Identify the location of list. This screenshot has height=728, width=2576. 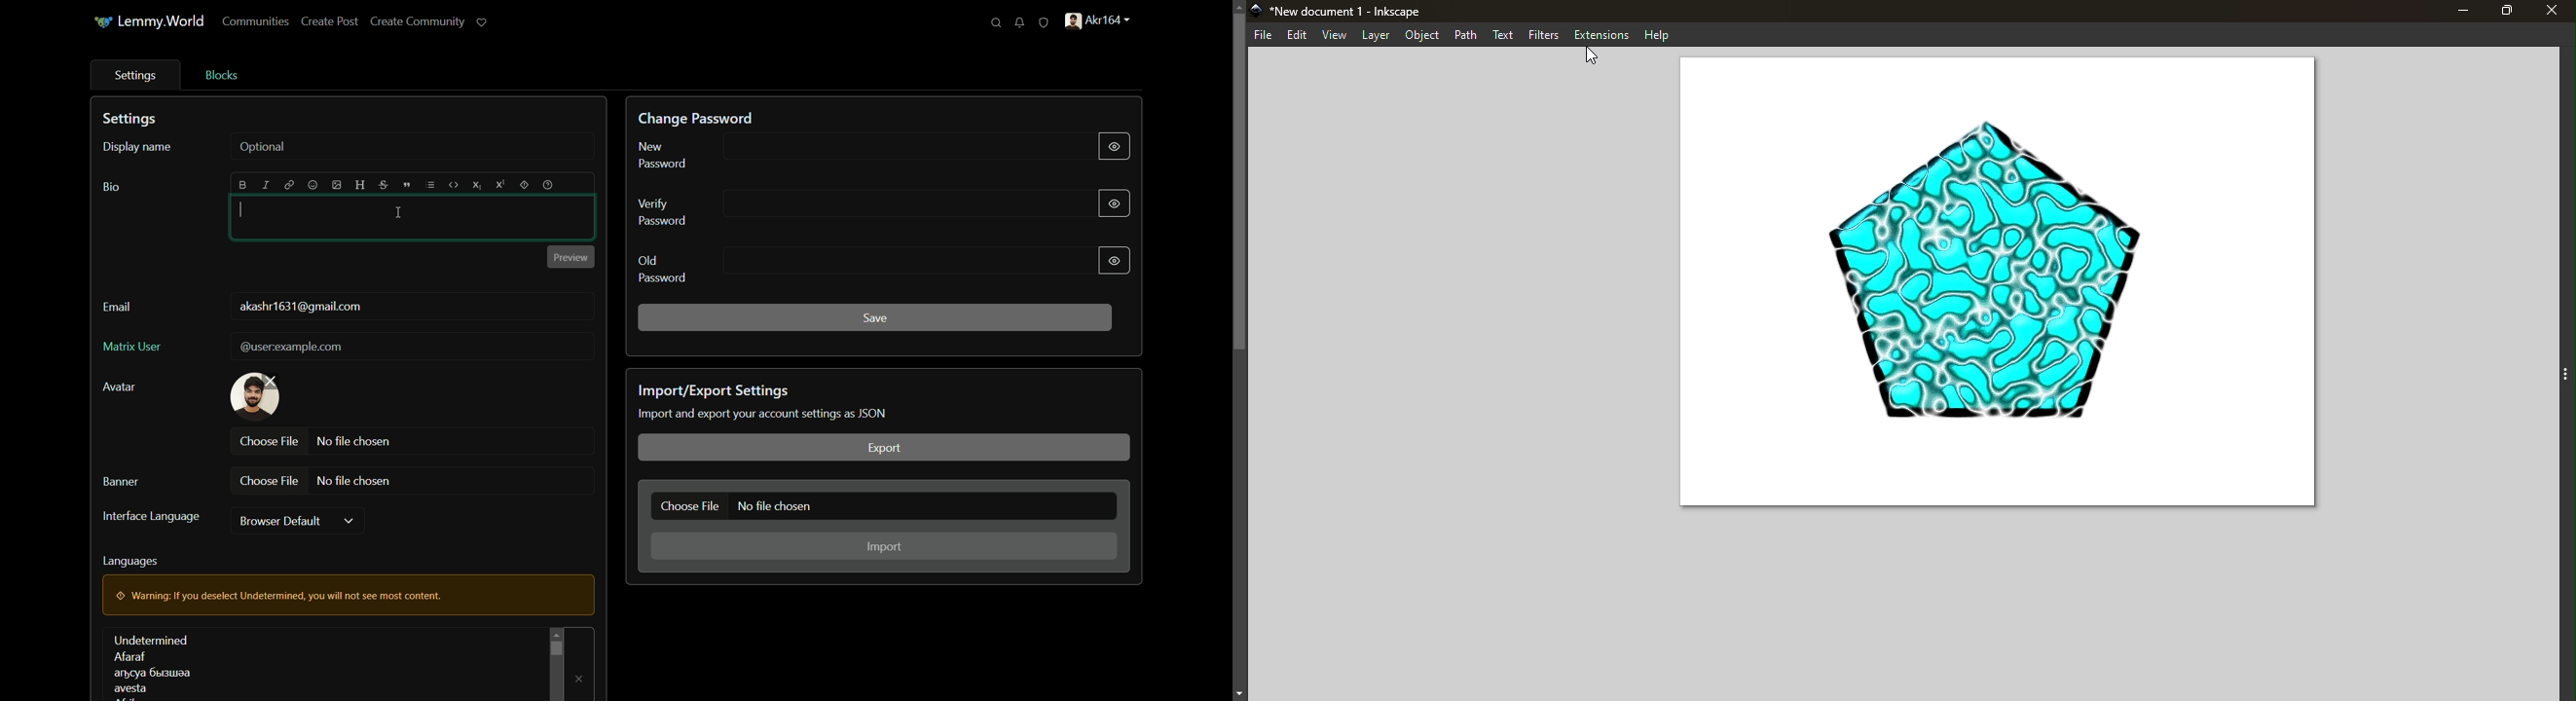
(430, 185).